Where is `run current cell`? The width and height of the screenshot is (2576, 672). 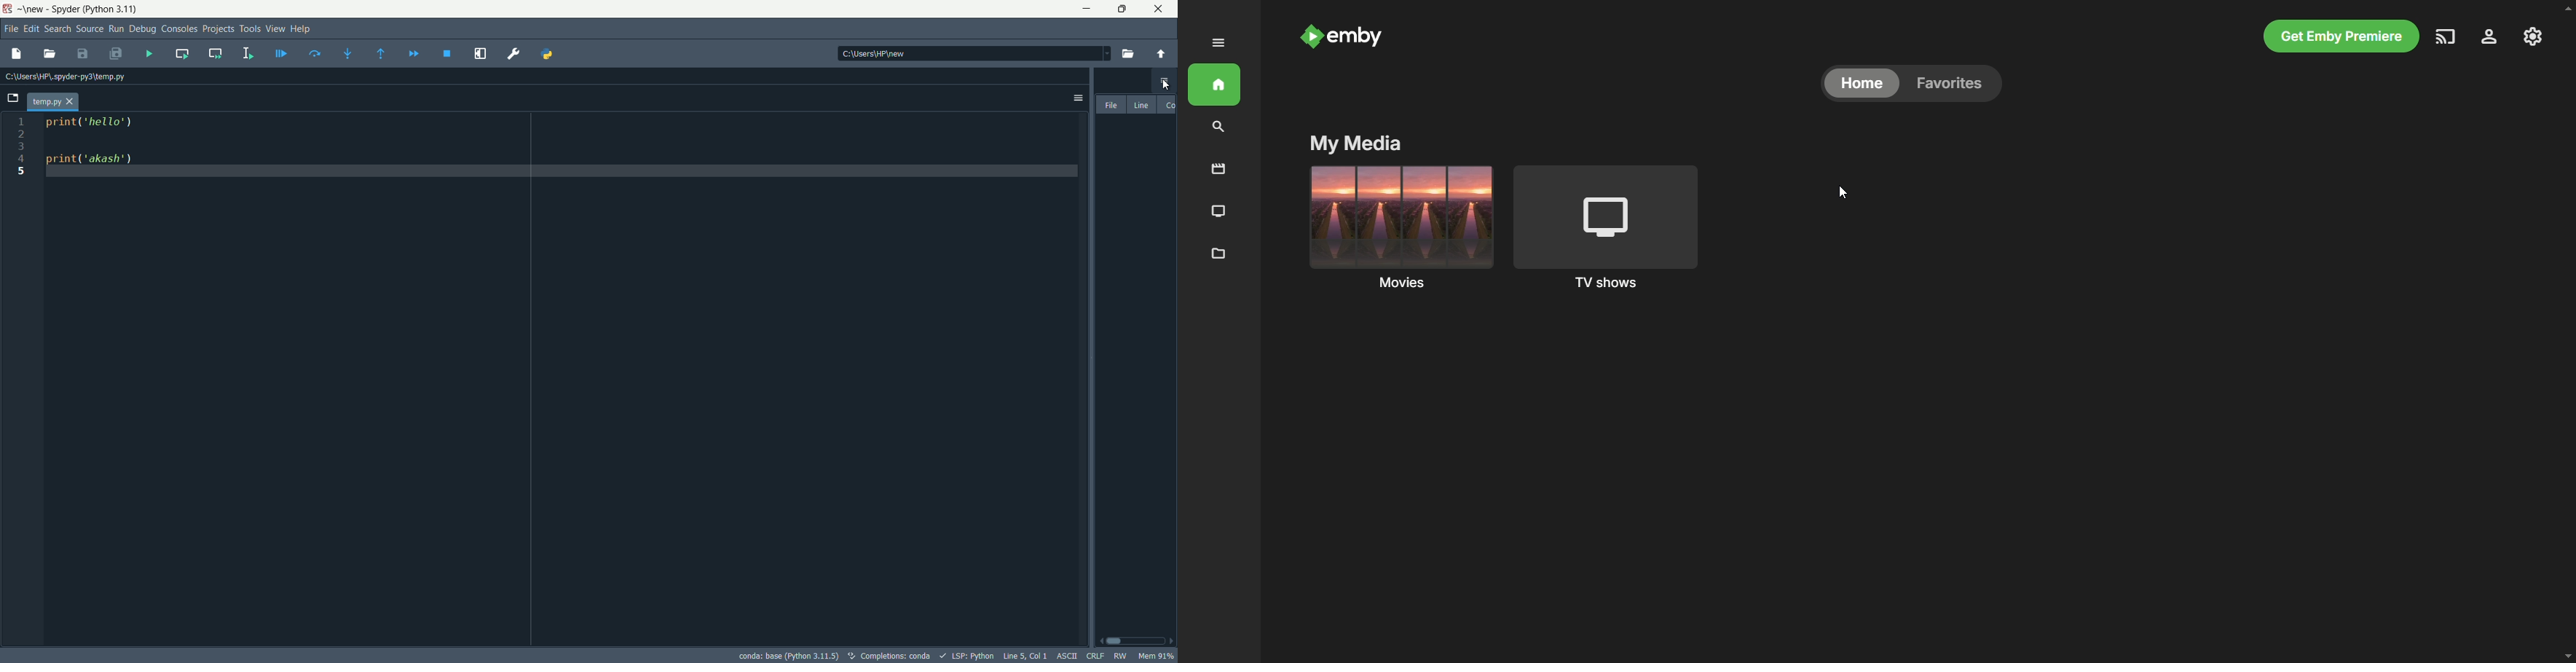 run current cell is located at coordinates (180, 53).